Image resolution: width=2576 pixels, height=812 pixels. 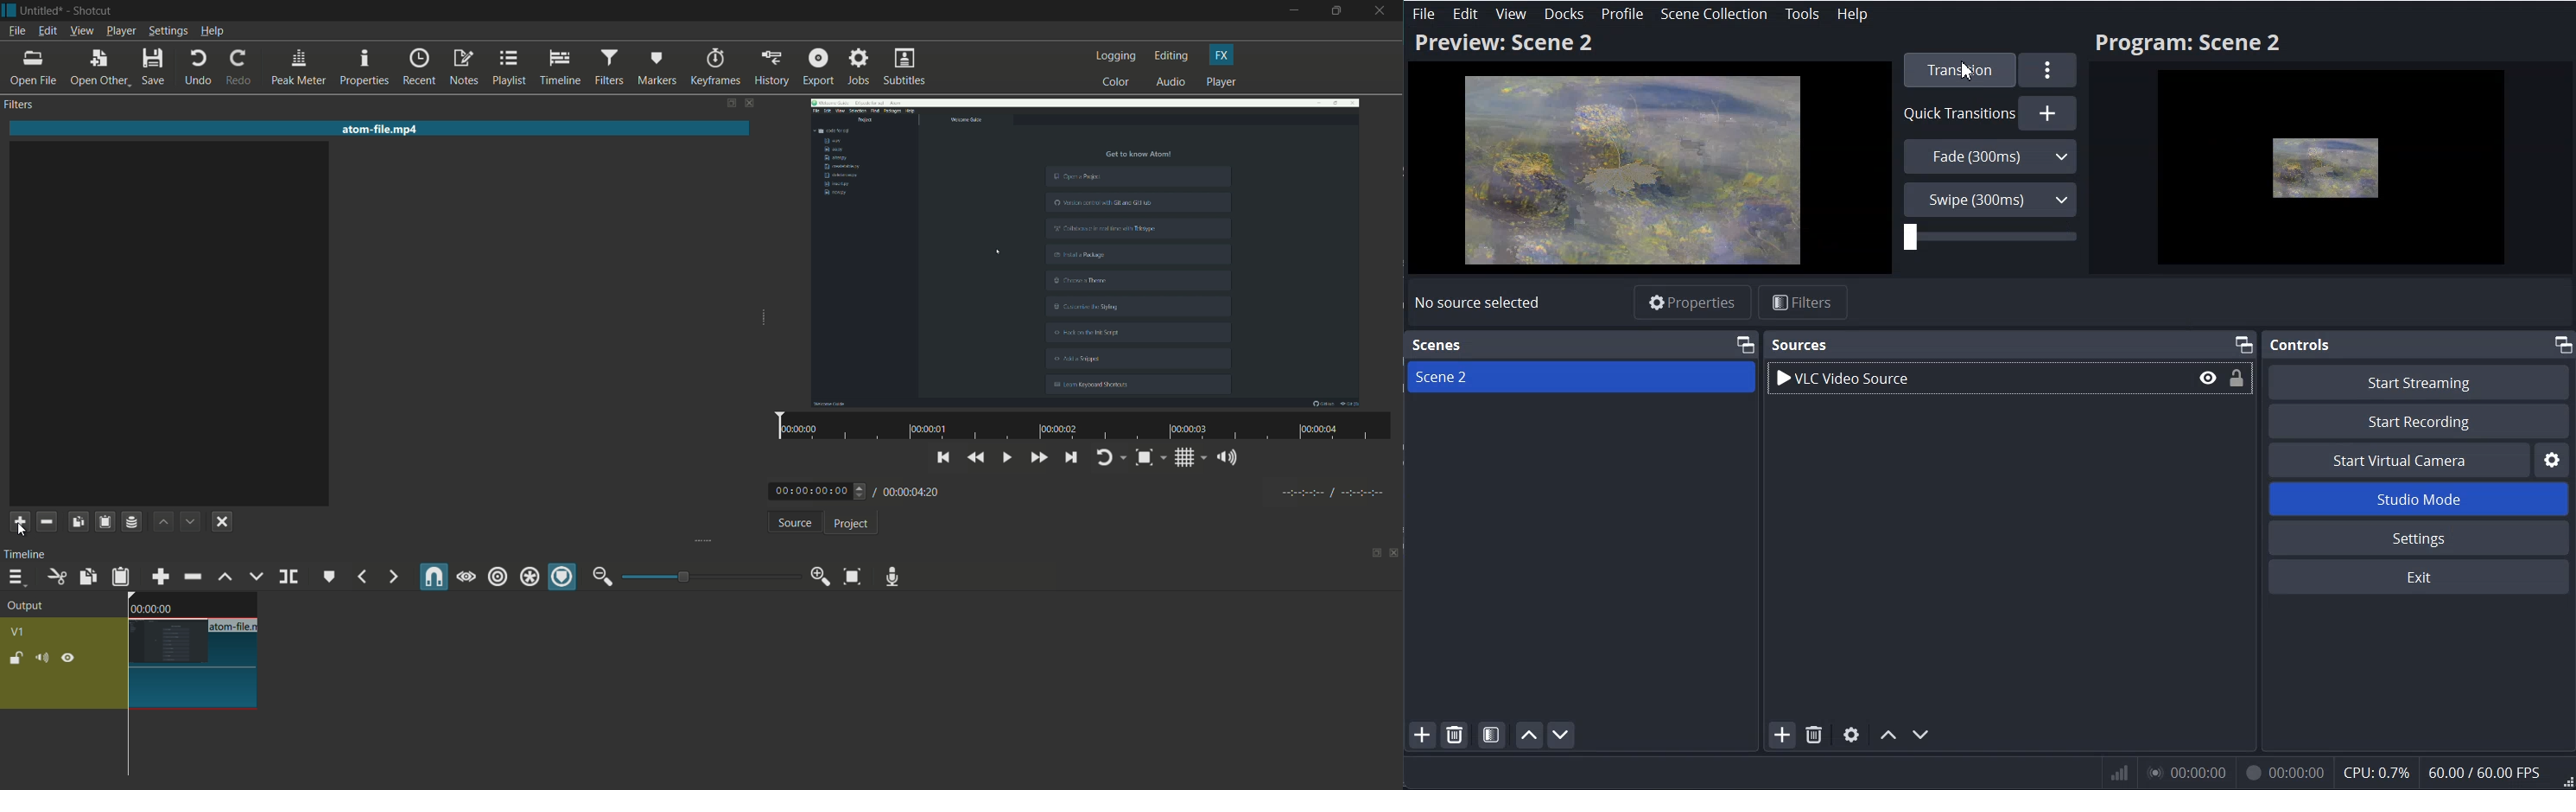 What do you see at coordinates (1563, 14) in the screenshot?
I see `Docks` at bounding box center [1563, 14].